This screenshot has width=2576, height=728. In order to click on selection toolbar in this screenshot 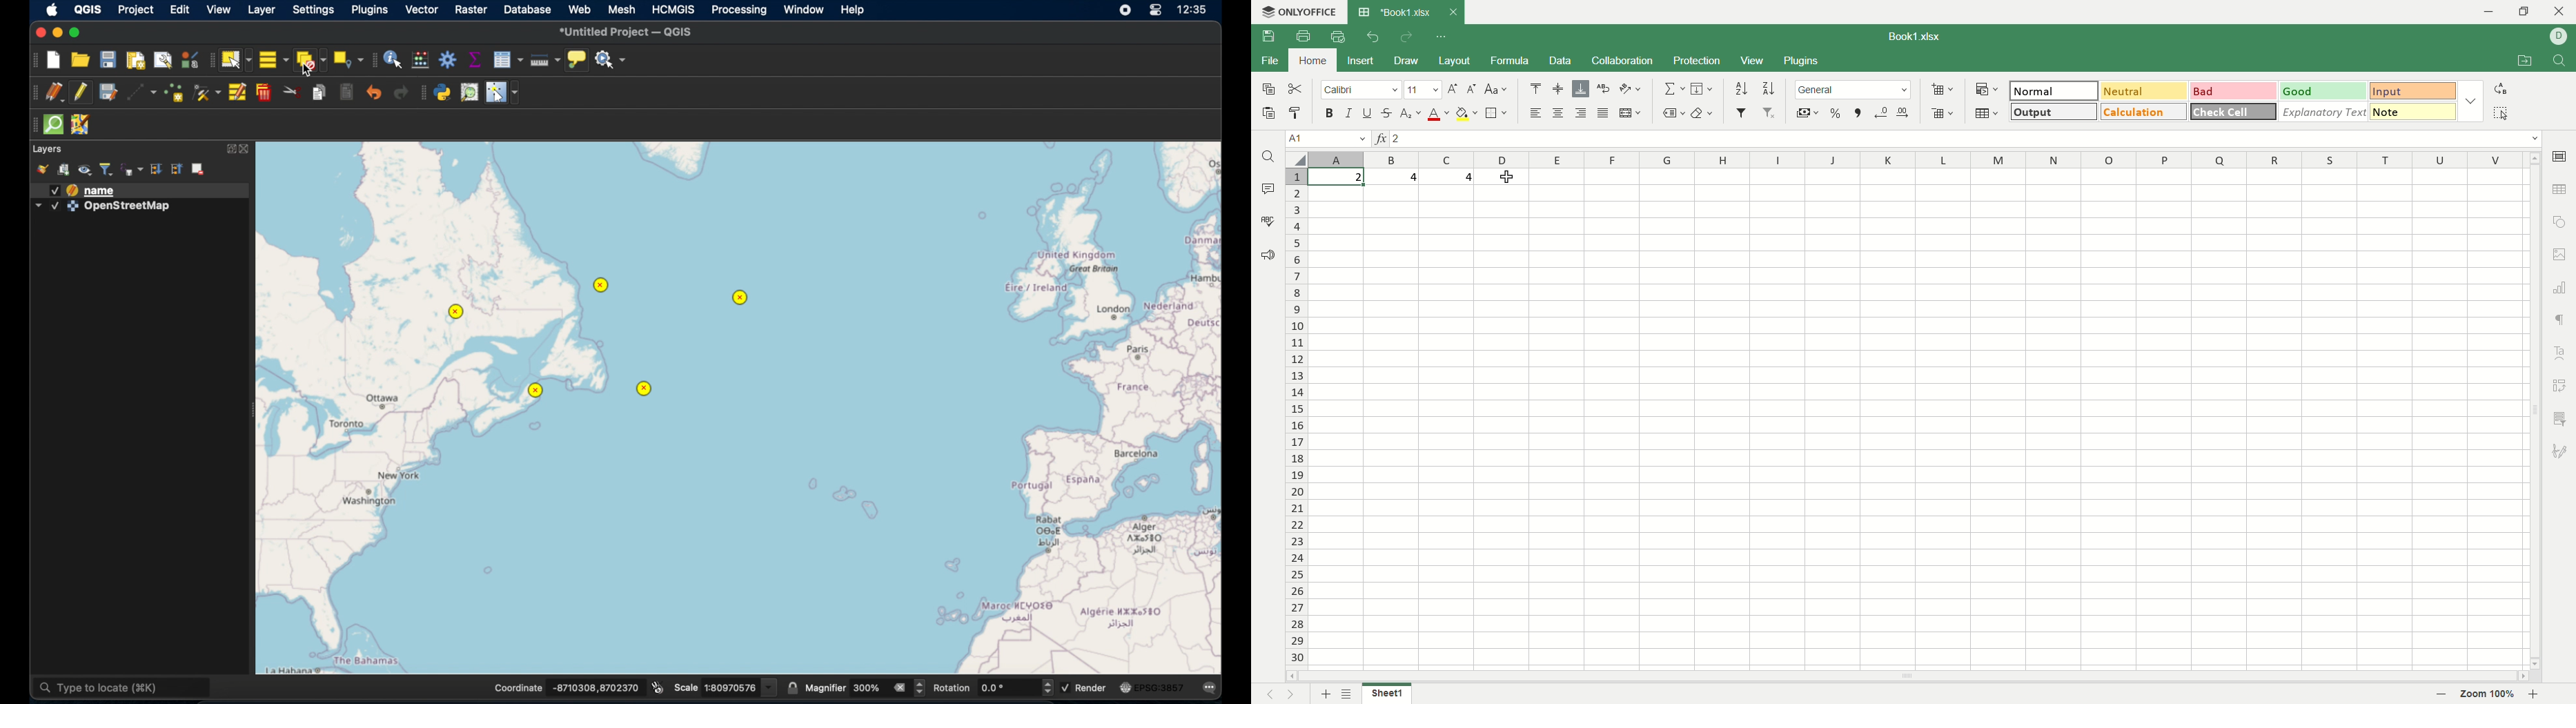, I will do `click(211, 61)`.